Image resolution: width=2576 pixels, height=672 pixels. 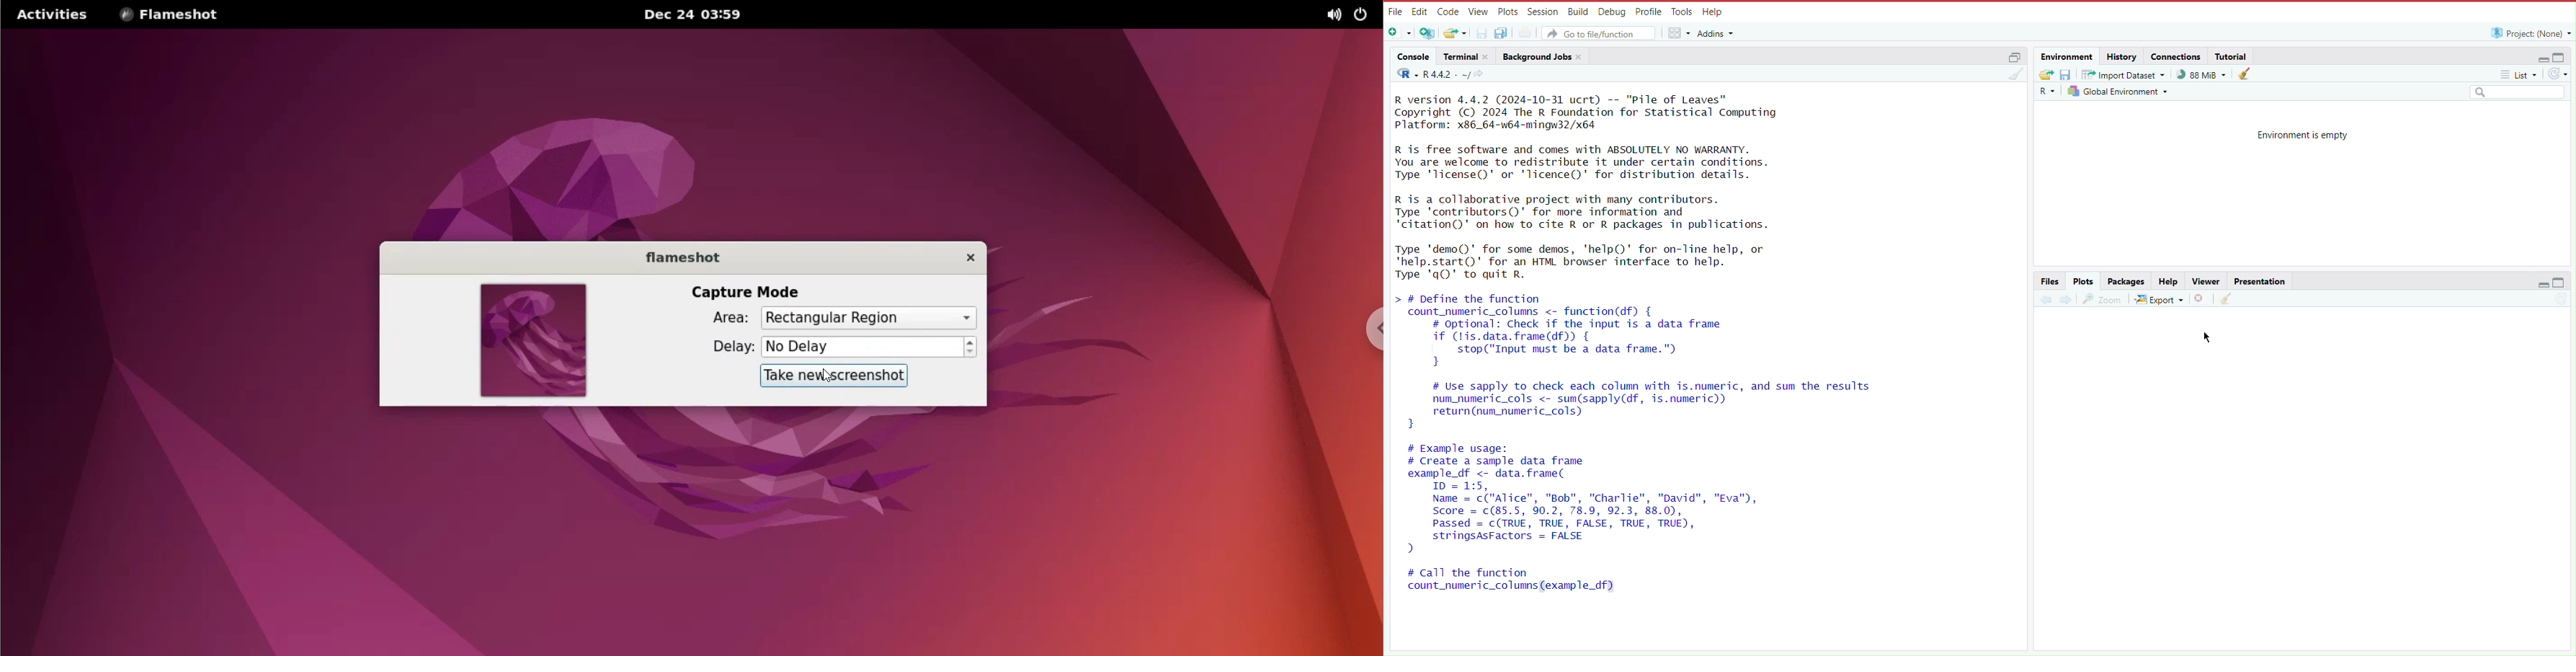 What do you see at coordinates (1447, 74) in the screenshot?
I see `R.4.4.2~/` at bounding box center [1447, 74].